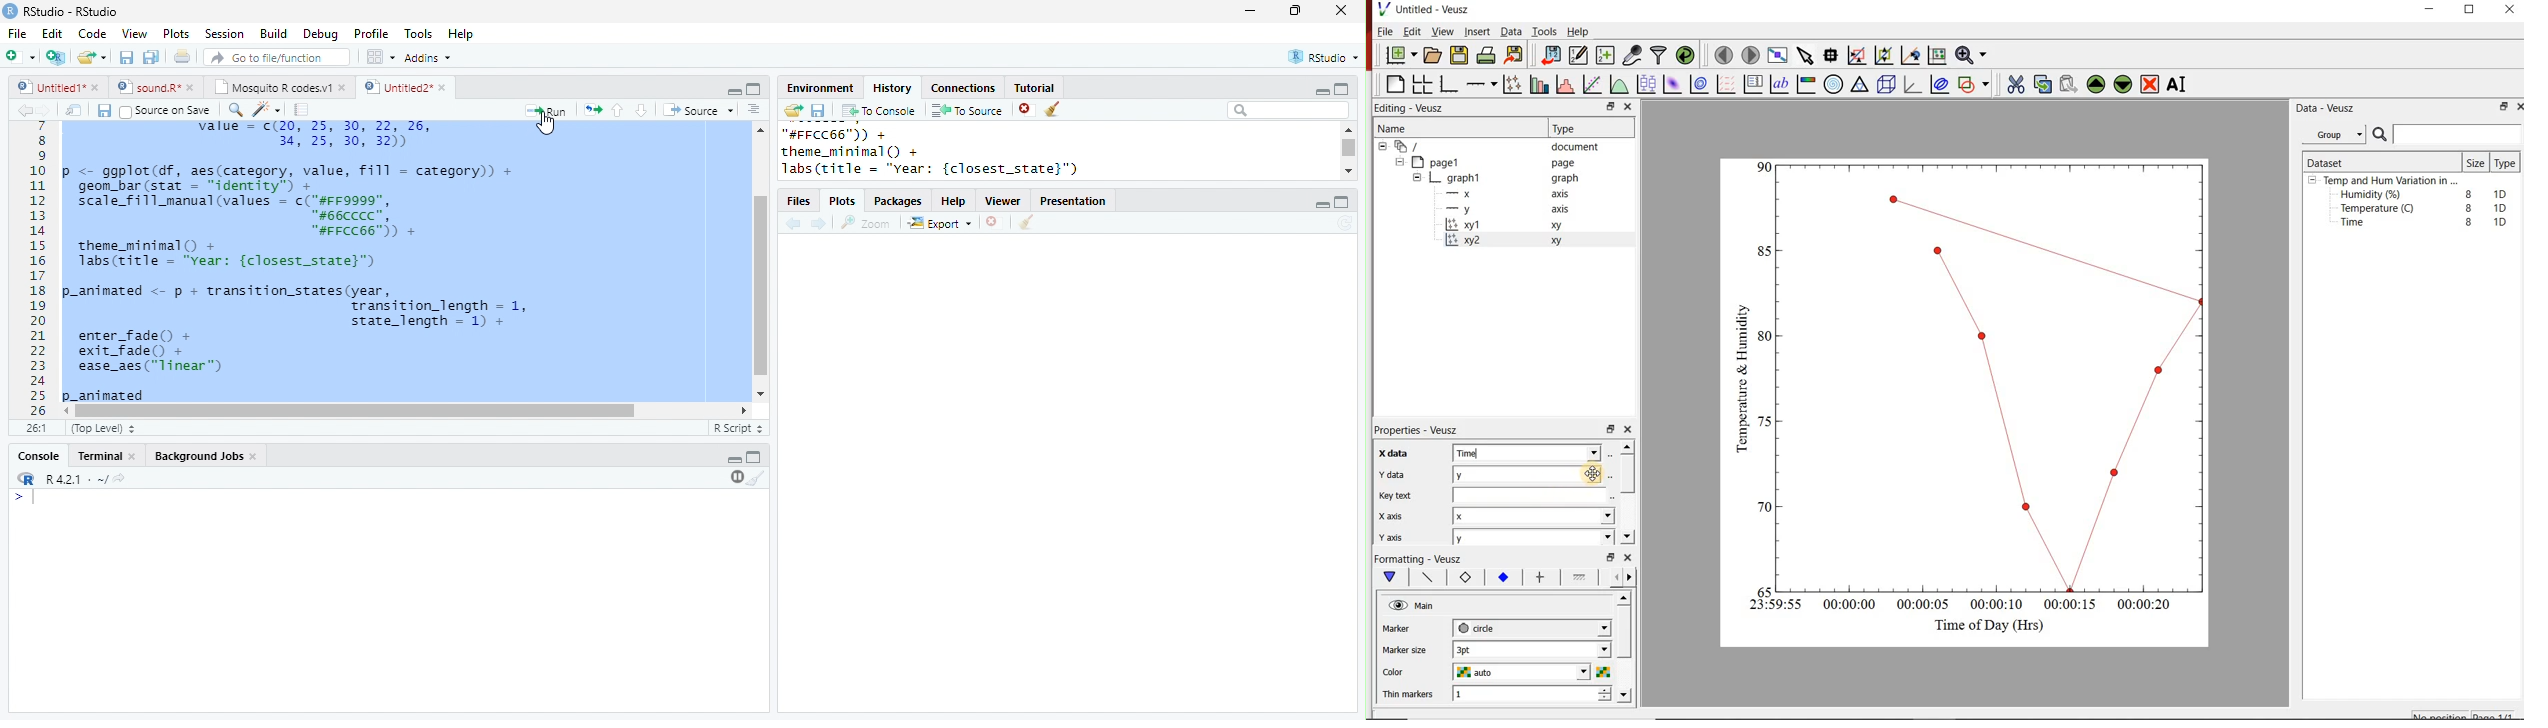 The width and height of the screenshot is (2548, 728). Describe the element at coordinates (1402, 163) in the screenshot. I see `hide sub menu` at that location.